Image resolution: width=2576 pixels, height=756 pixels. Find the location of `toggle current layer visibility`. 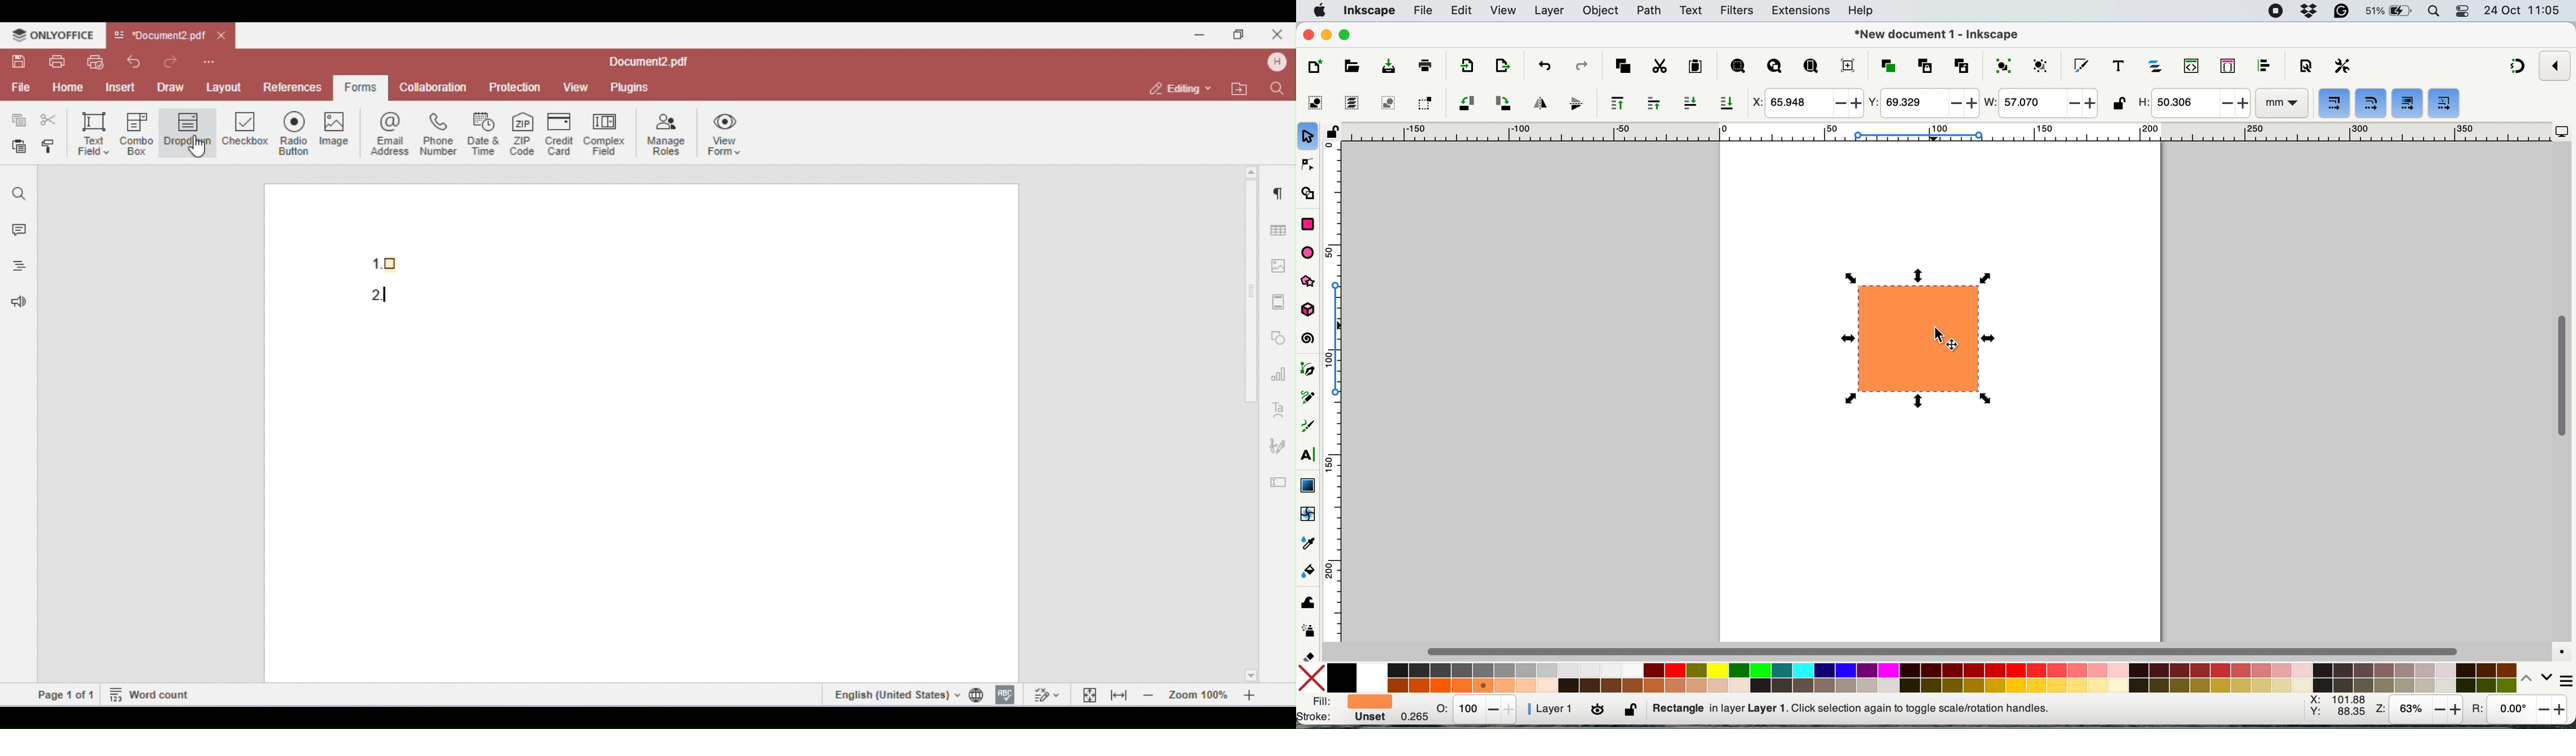

toggle current layer visibility is located at coordinates (1599, 710).